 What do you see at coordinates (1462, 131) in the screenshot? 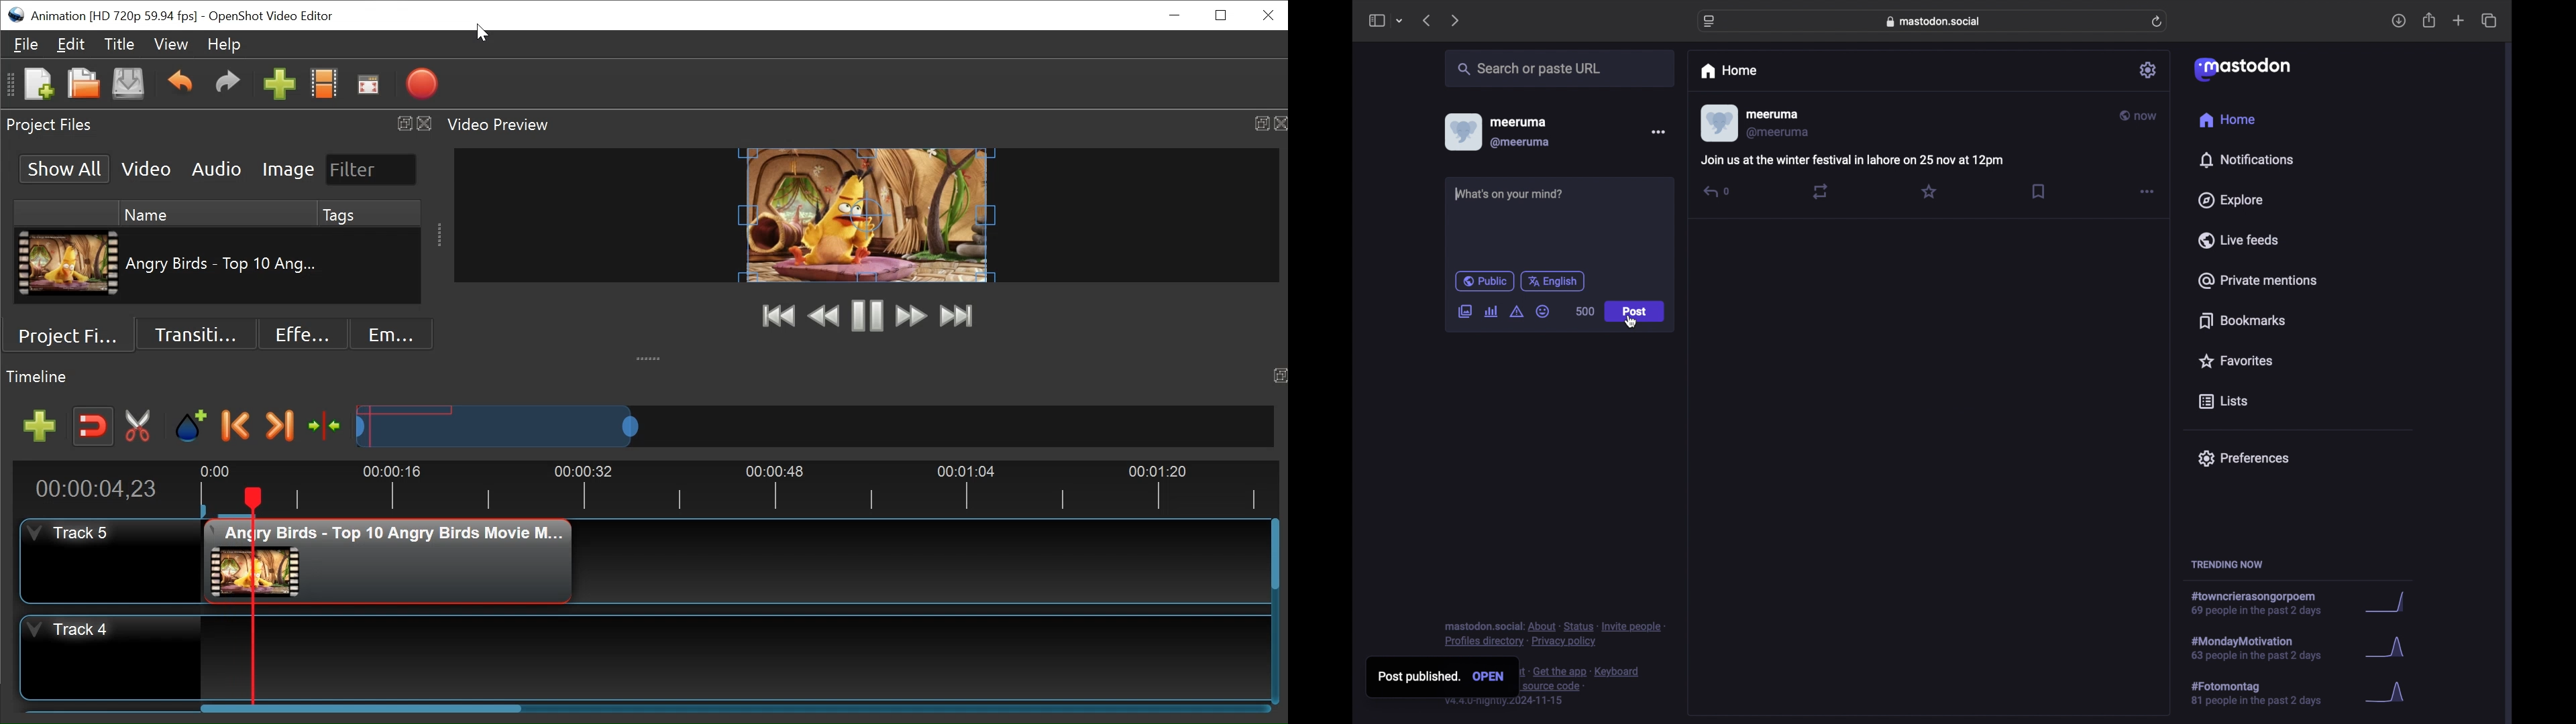
I see `display picture` at bounding box center [1462, 131].